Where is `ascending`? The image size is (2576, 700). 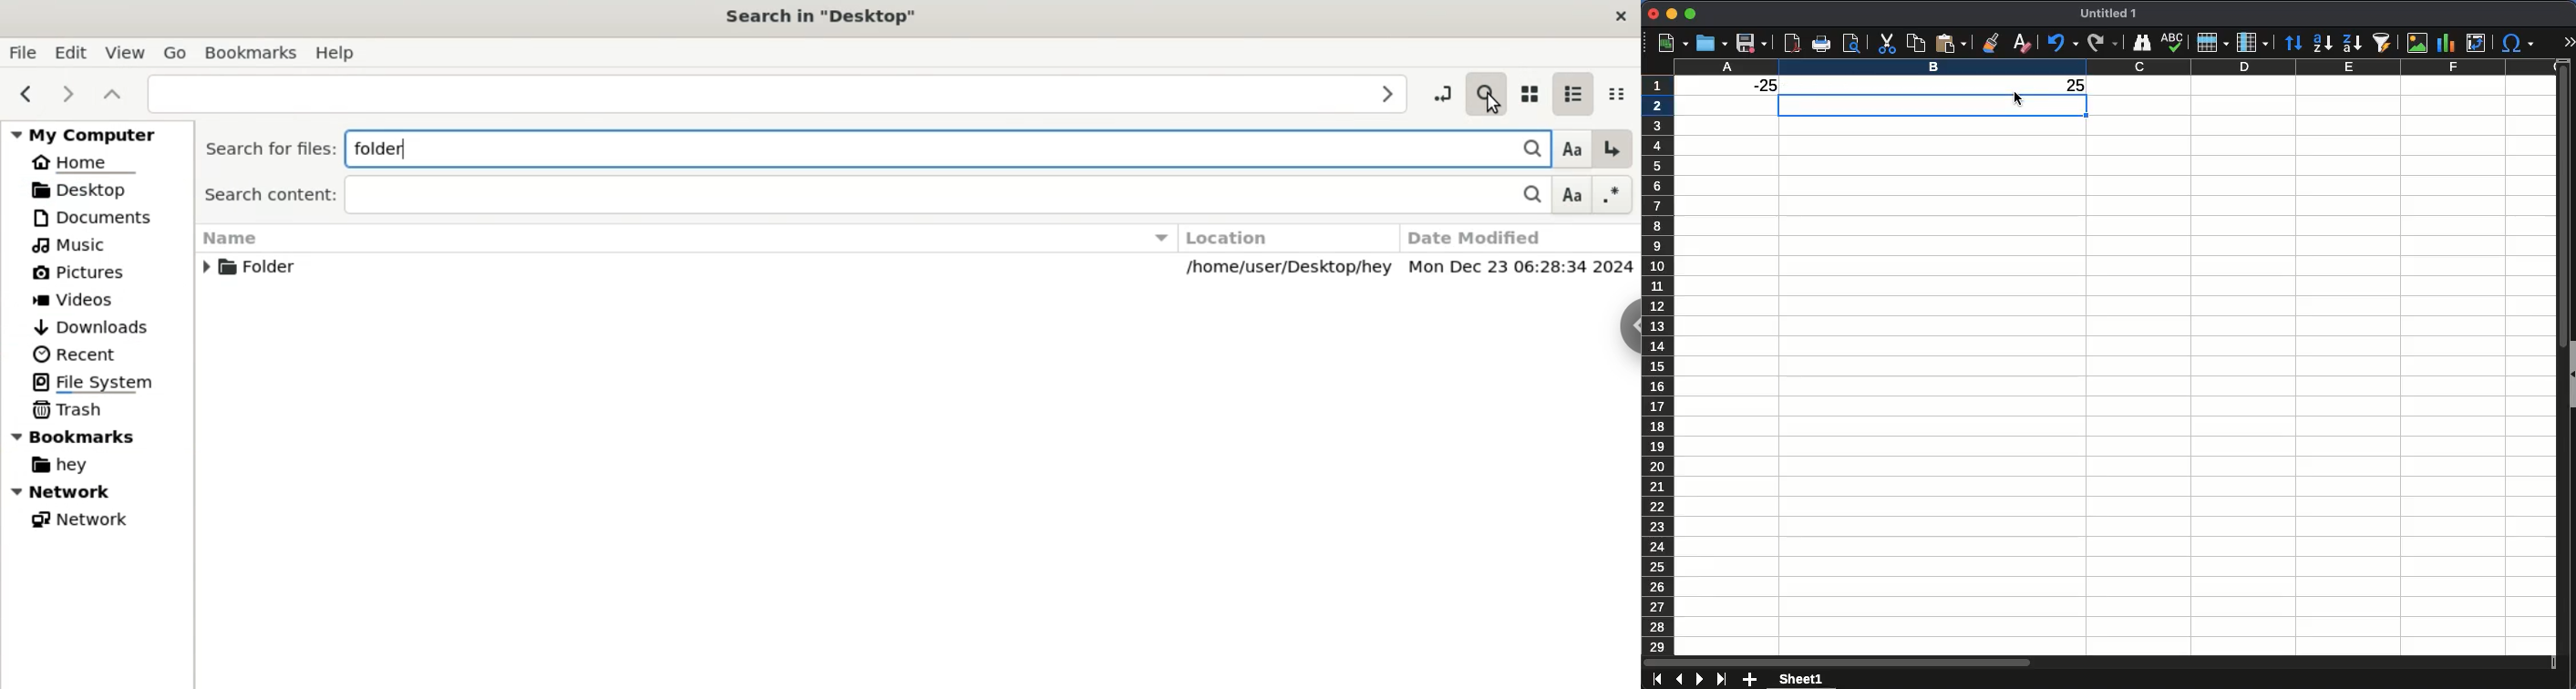
ascending is located at coordinates (2323, 44).